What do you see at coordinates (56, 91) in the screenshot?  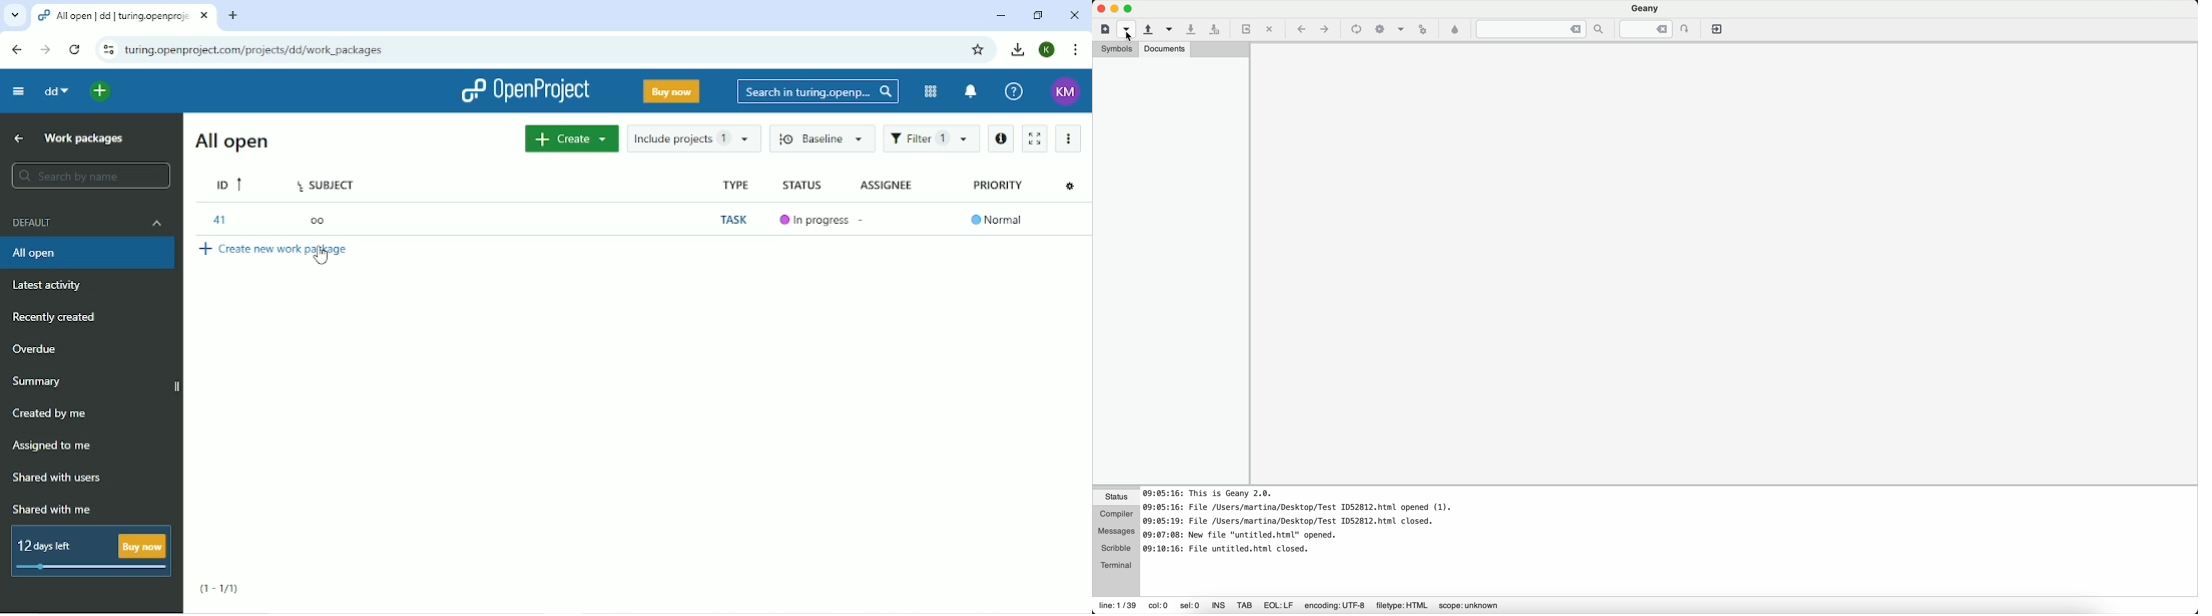 I see `dd` at bounding box center [56, 91].